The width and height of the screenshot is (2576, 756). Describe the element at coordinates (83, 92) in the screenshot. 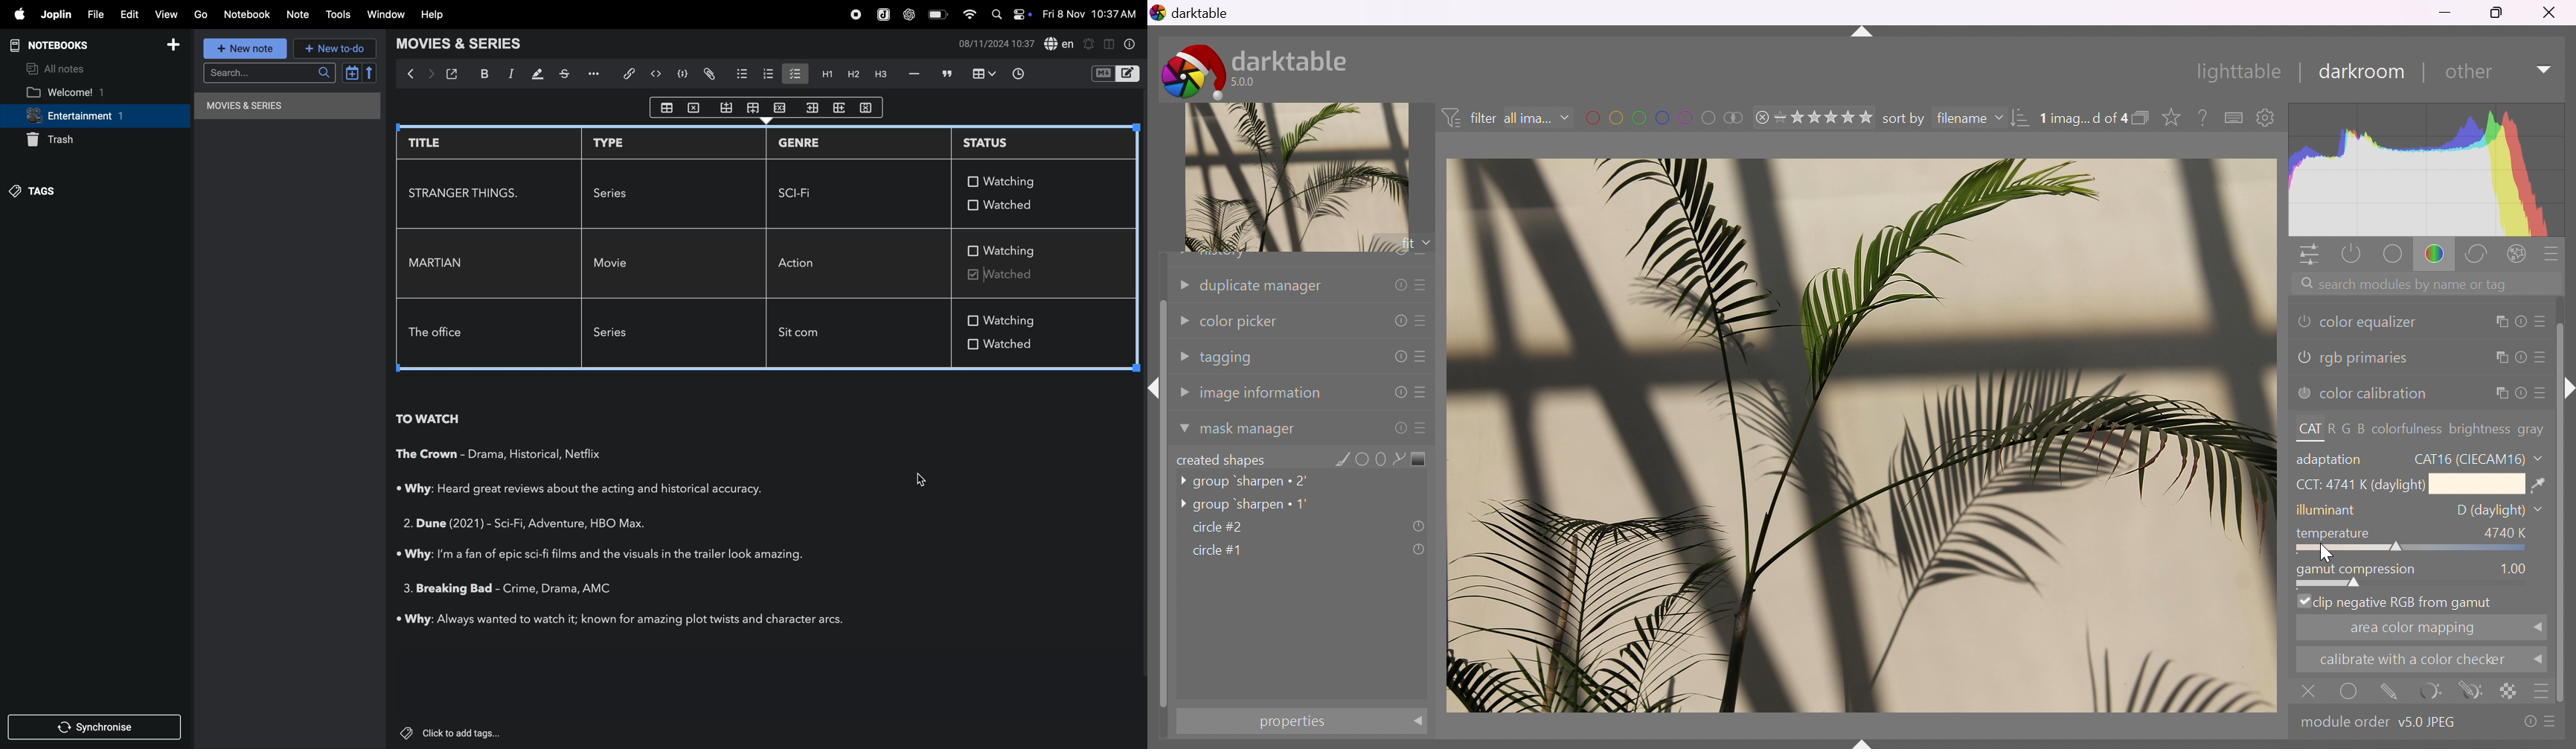

I see `welcome ` at that location.